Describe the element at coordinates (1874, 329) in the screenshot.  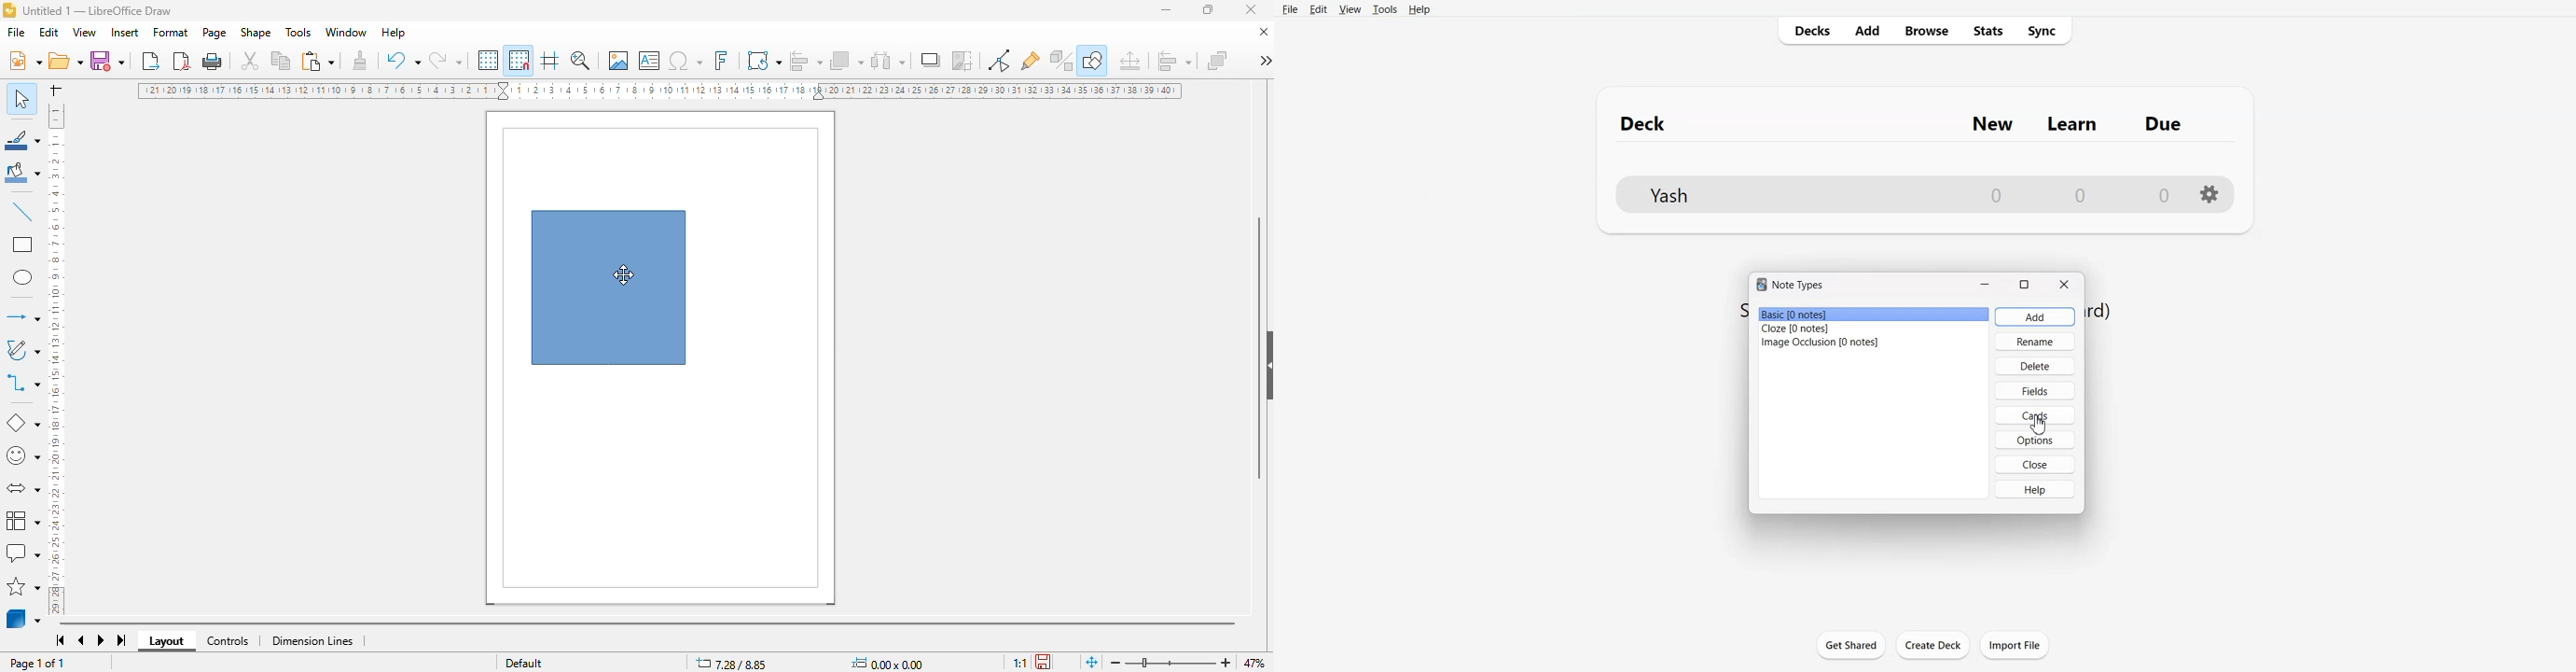
I see `Cloze` at that location.